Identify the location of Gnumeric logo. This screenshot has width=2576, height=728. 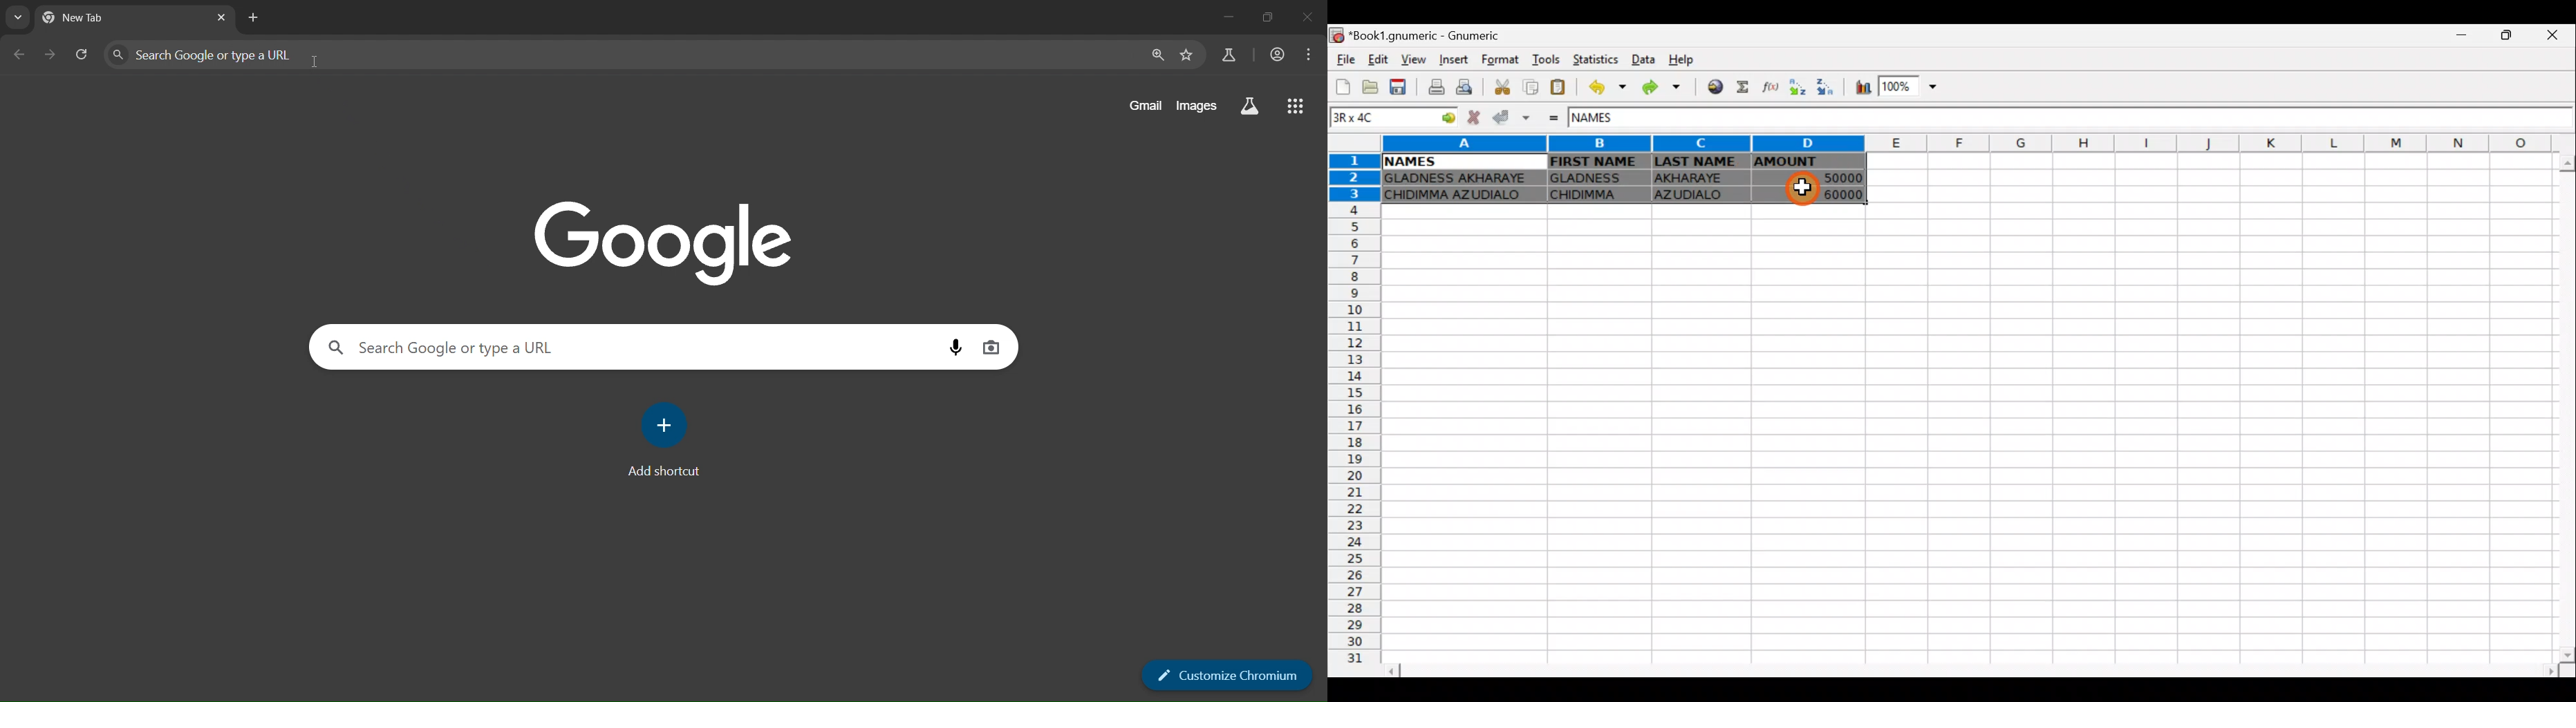
(1338, 36).